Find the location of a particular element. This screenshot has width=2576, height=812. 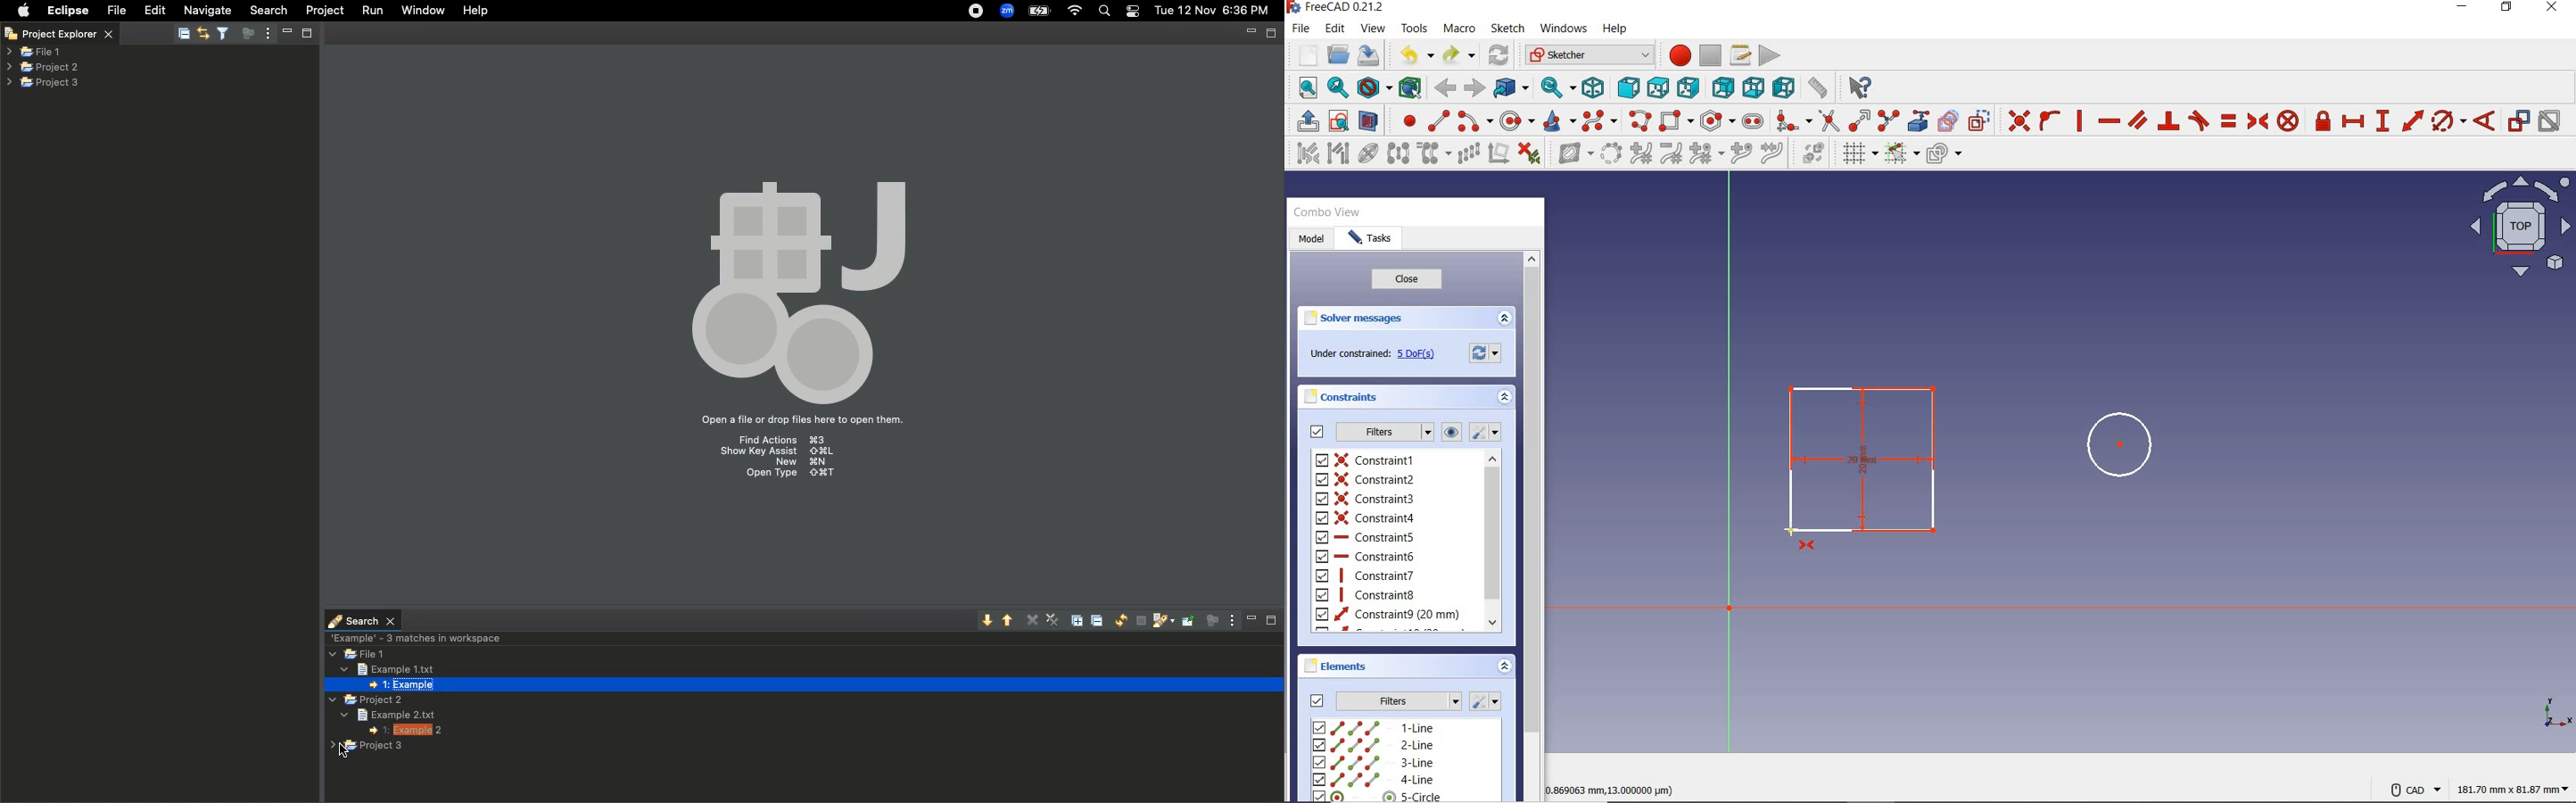

tasks is located at coordinates (1373, 238).